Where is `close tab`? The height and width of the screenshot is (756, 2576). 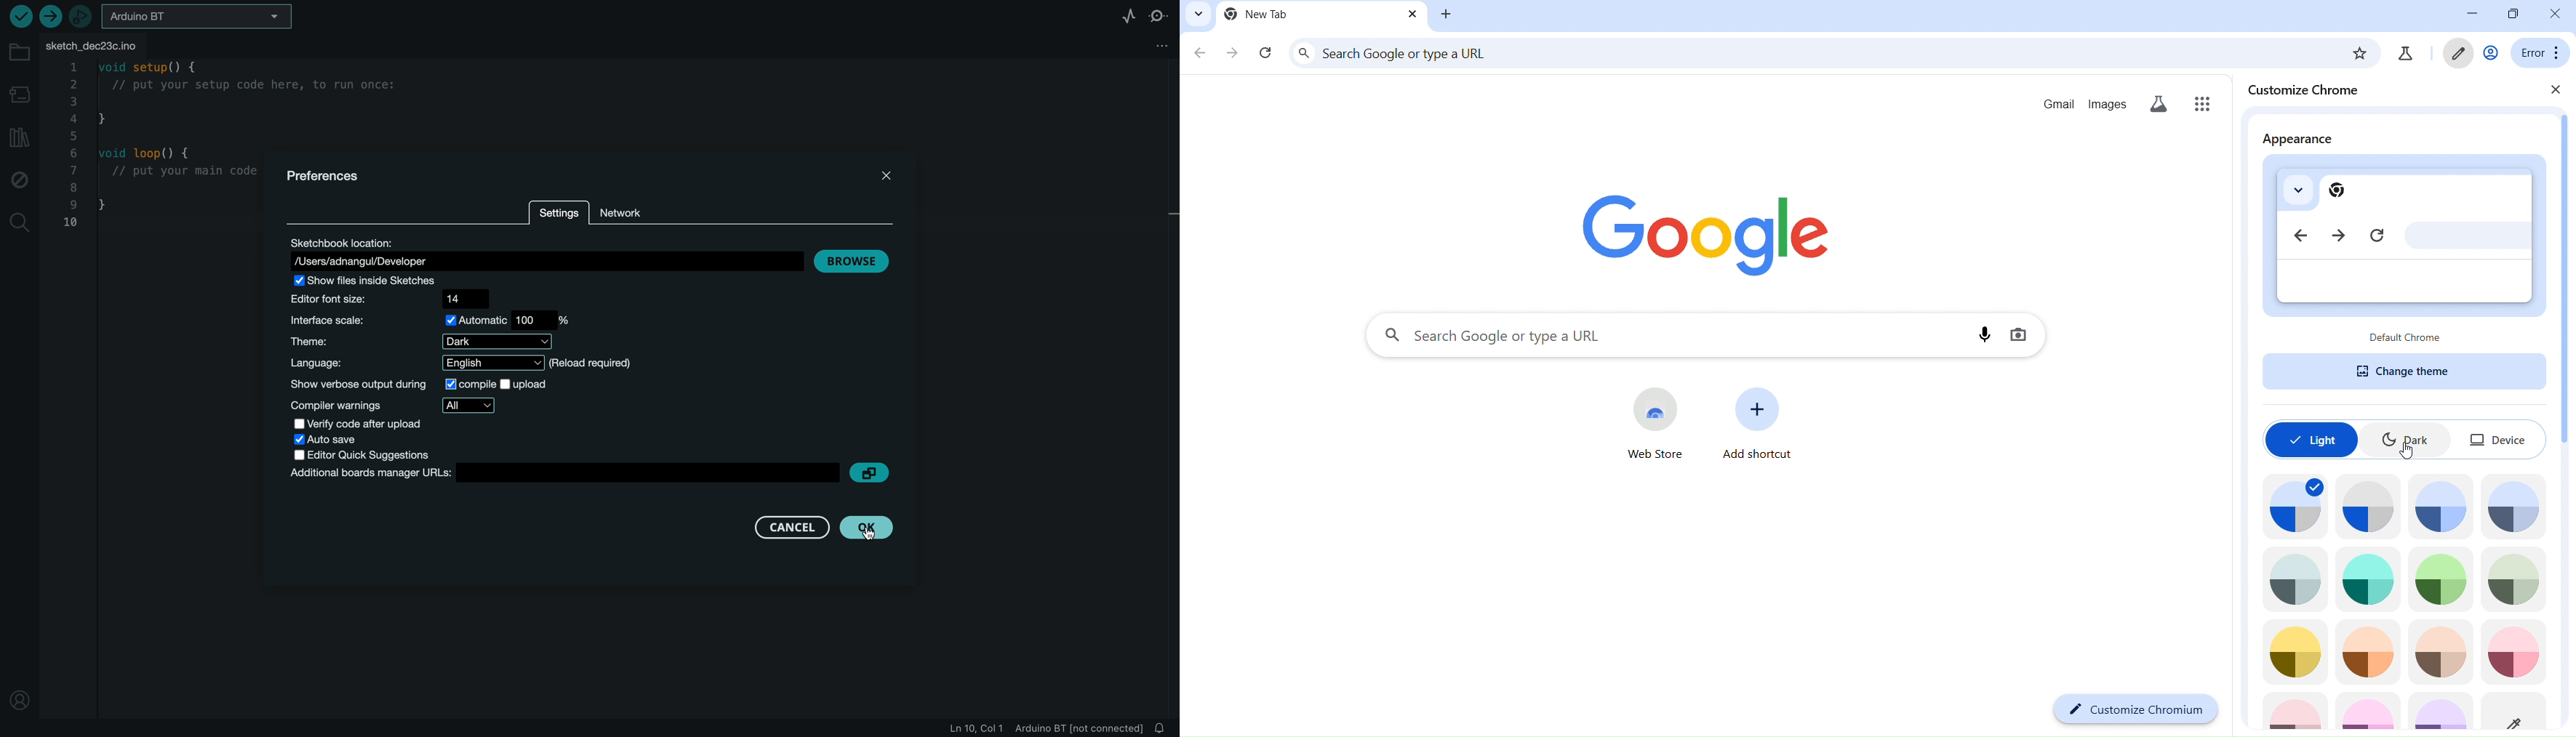
close tab is located at coordinates (1412, 15).